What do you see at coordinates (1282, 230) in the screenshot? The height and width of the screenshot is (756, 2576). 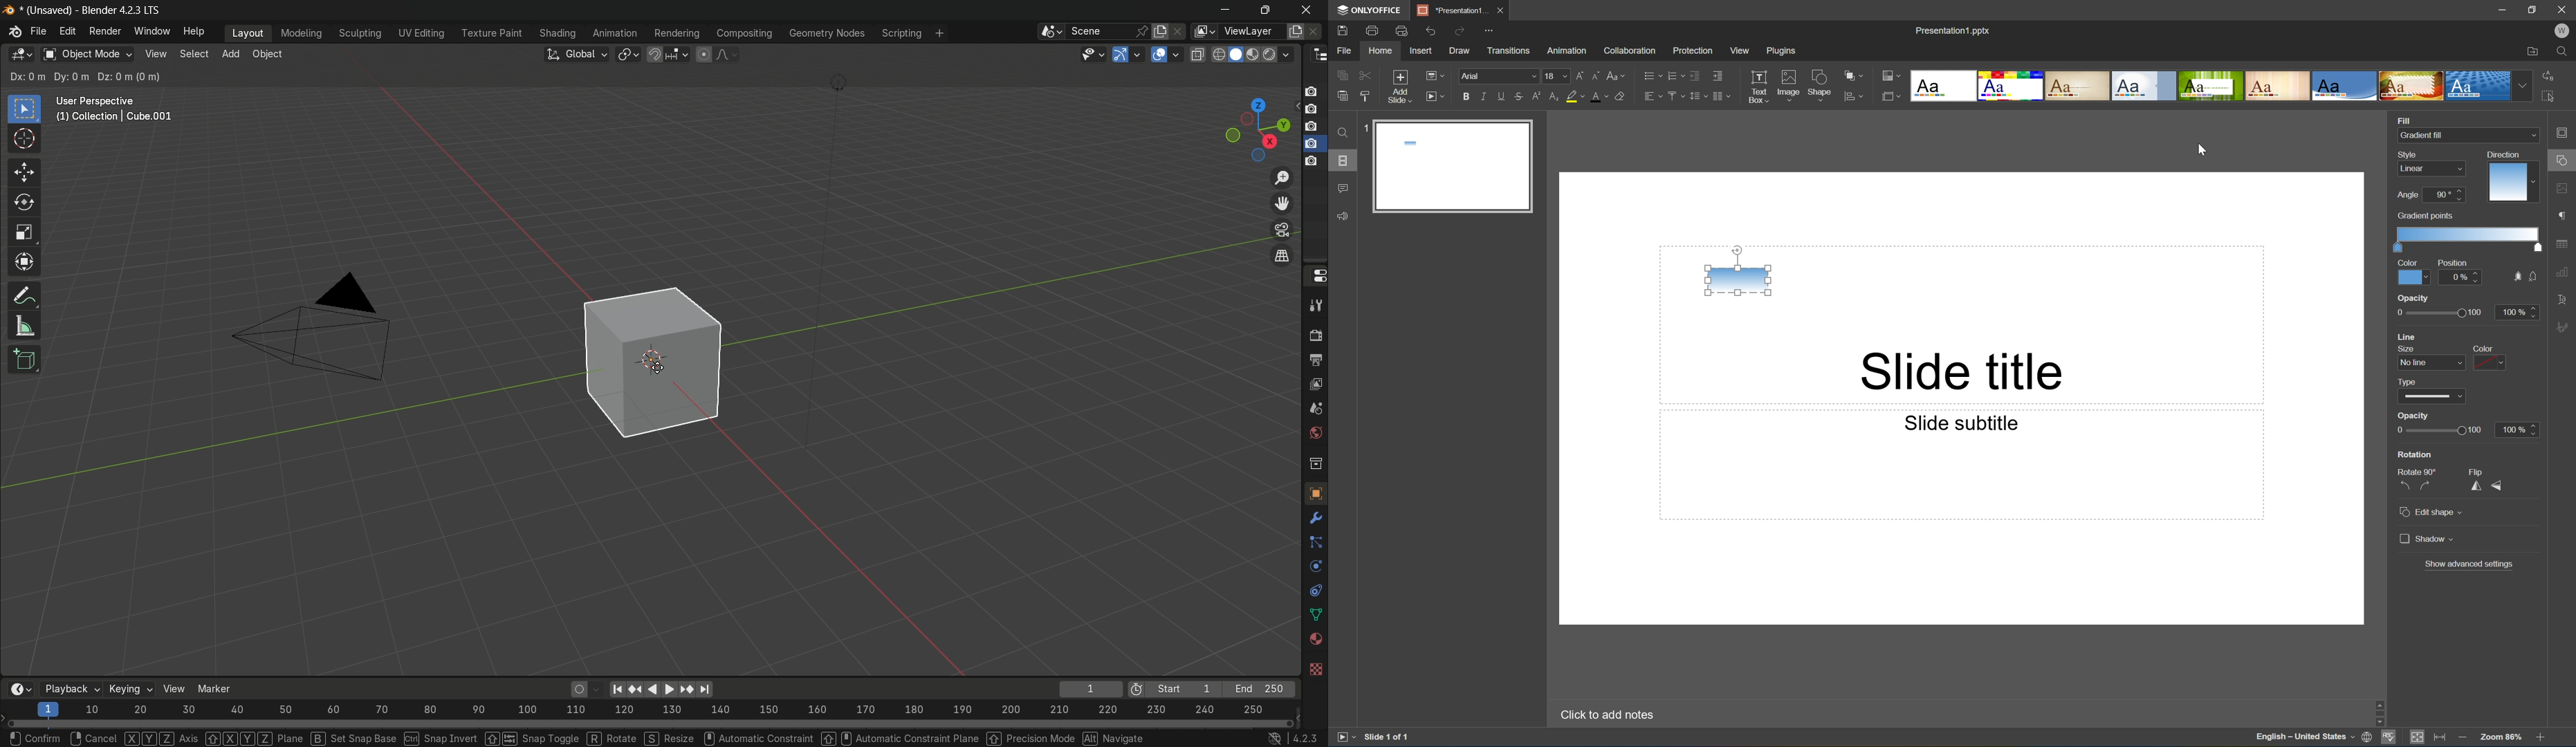 I see `toggle camera view` at bounding box center [1282, 230].